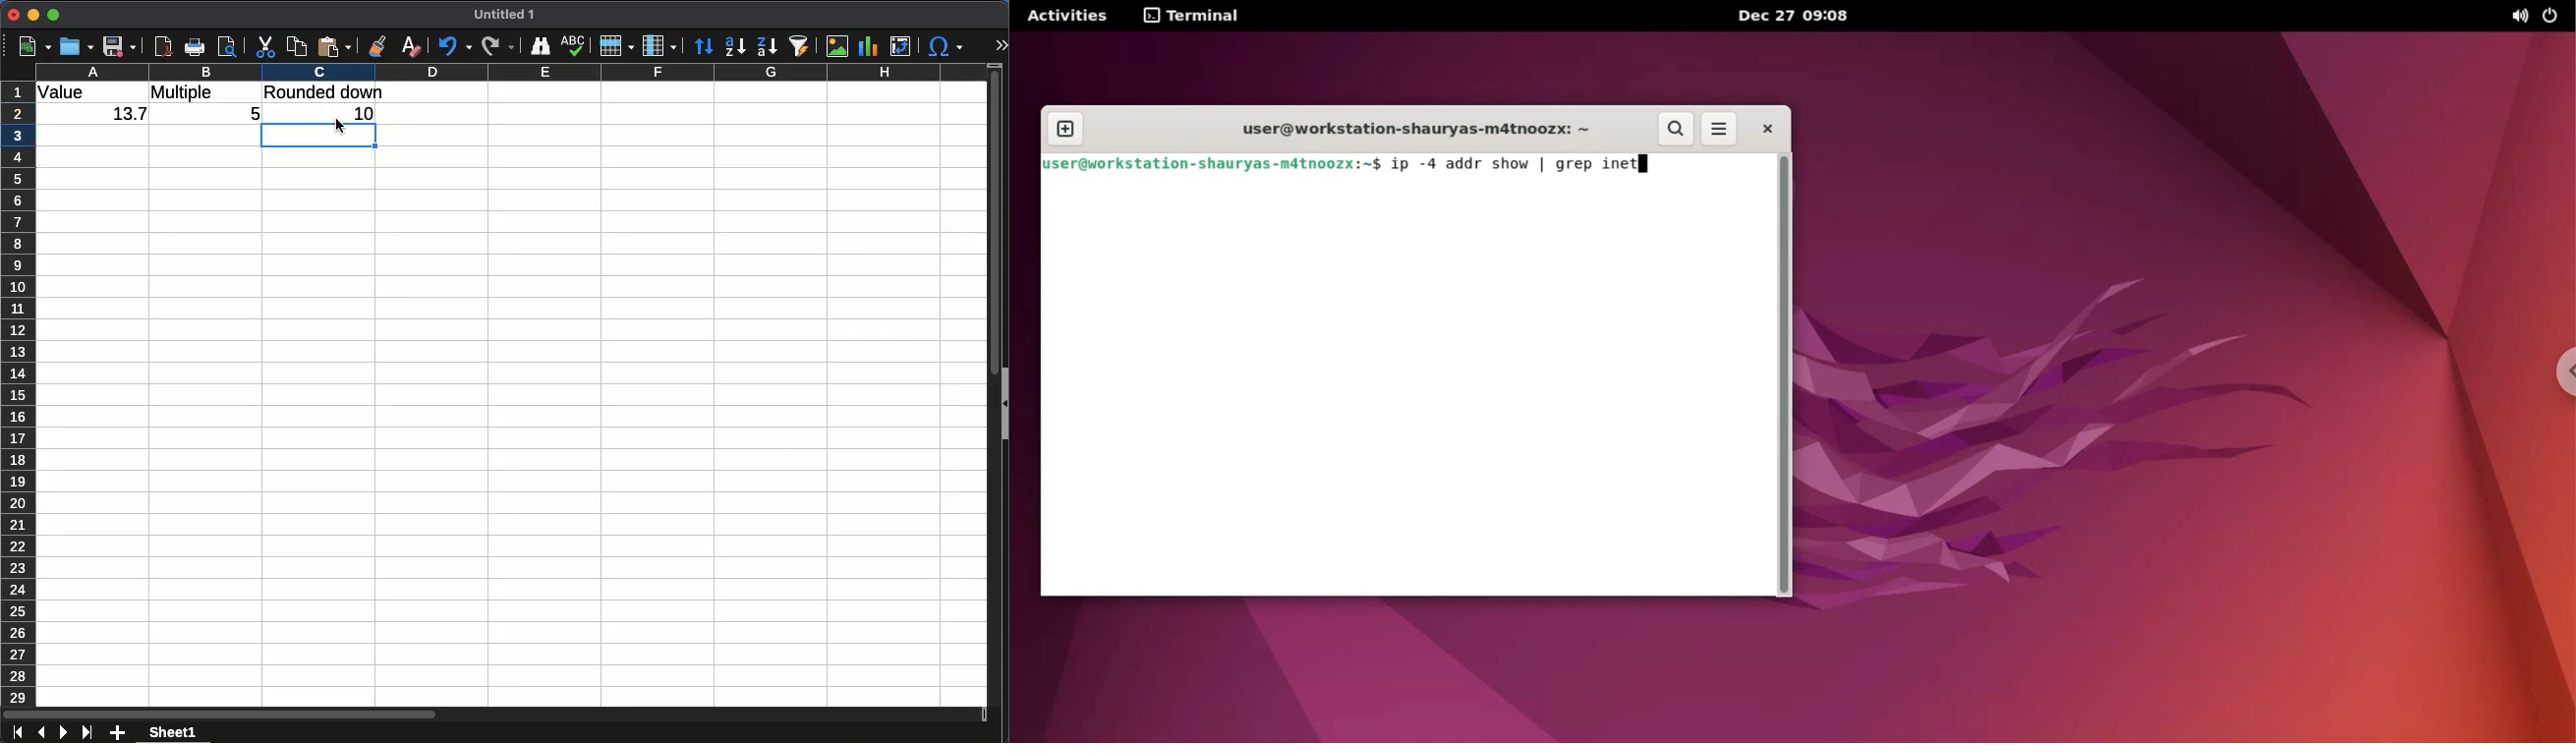  Describe the element at coordinates (266, 46) in the screenshot. I see `cut` at that location.